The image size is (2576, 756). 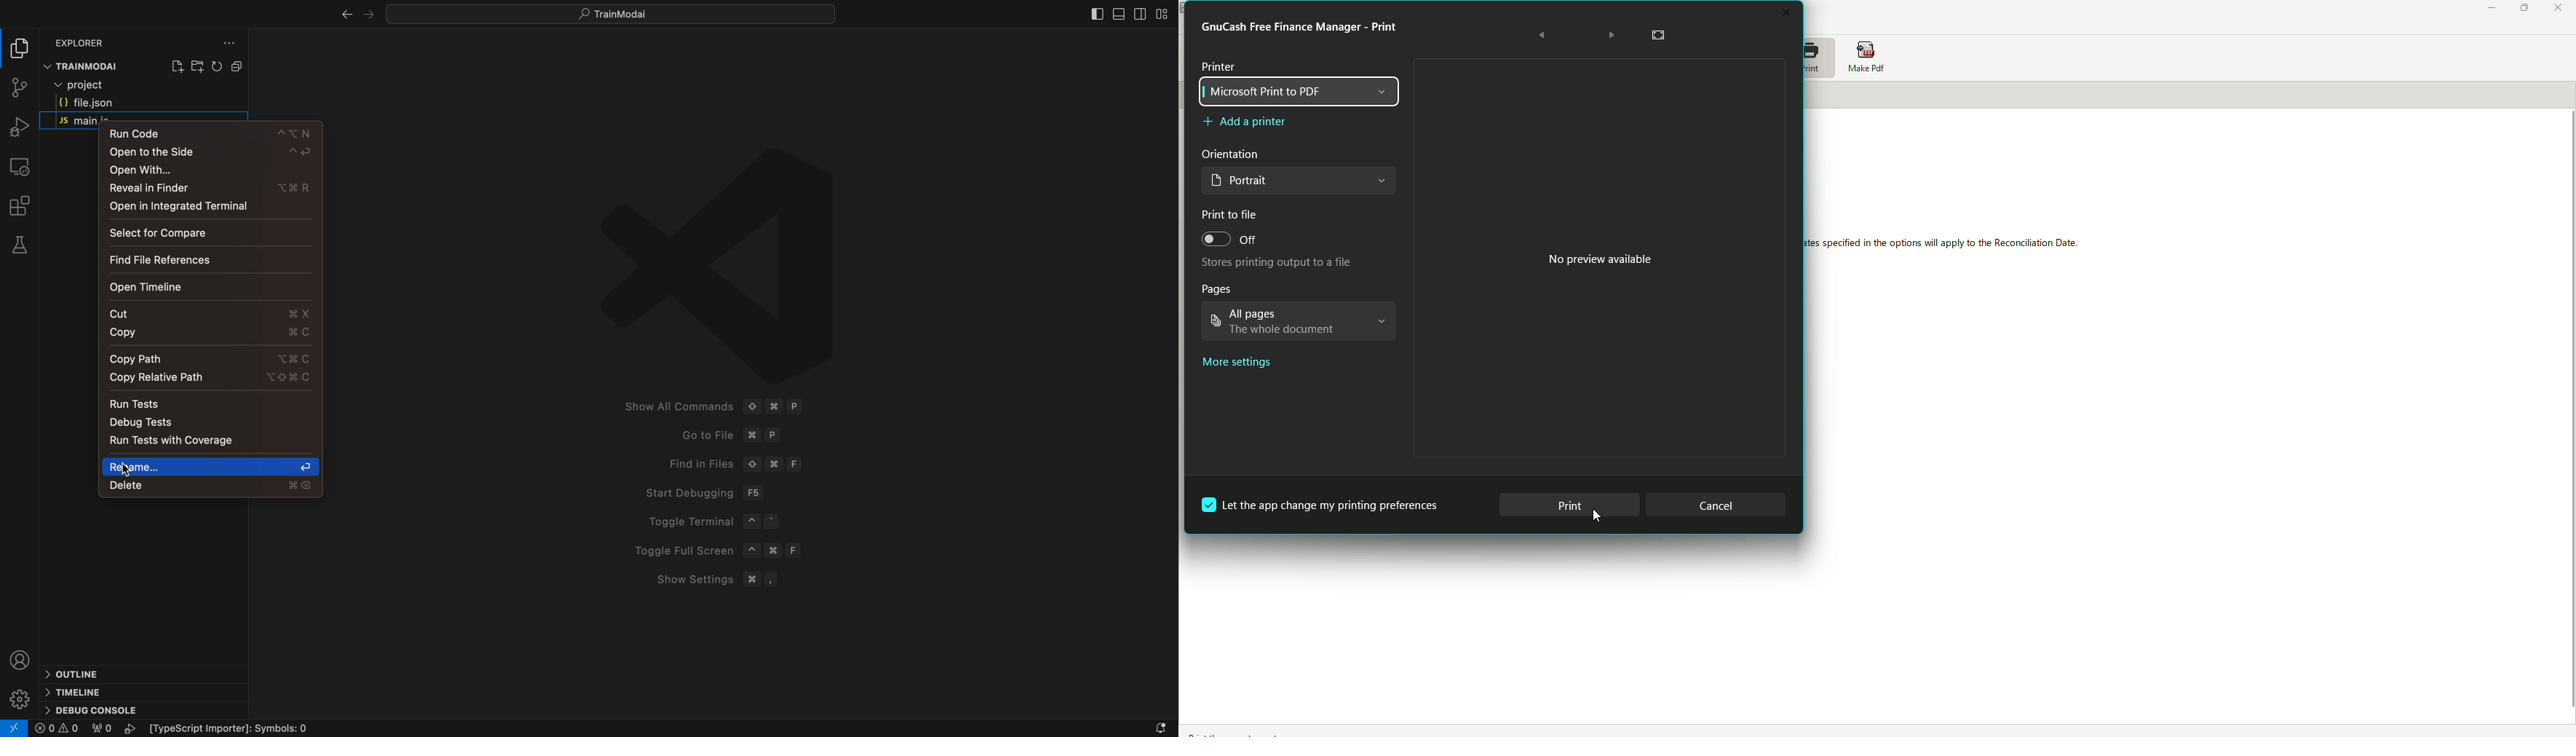 I want to click on Toggle Terminal , so click(x=708, y=520).